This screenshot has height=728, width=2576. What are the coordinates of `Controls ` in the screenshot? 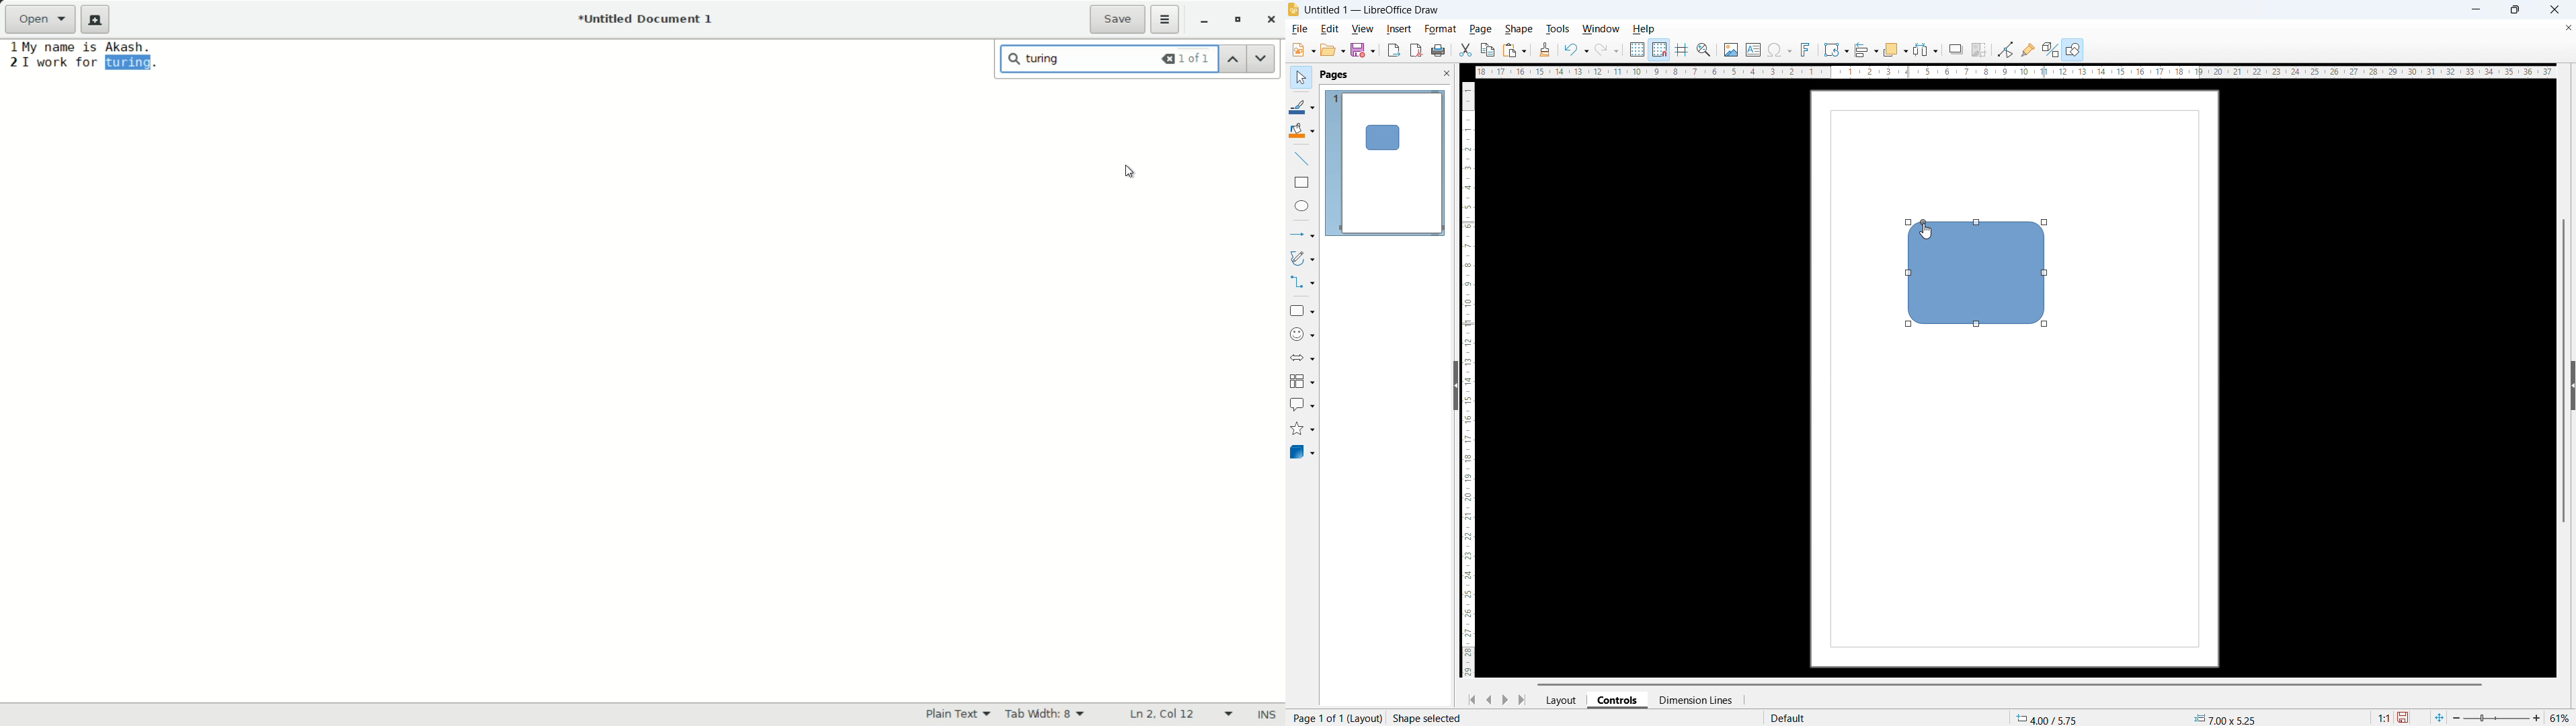 It's located at (1619, 699).